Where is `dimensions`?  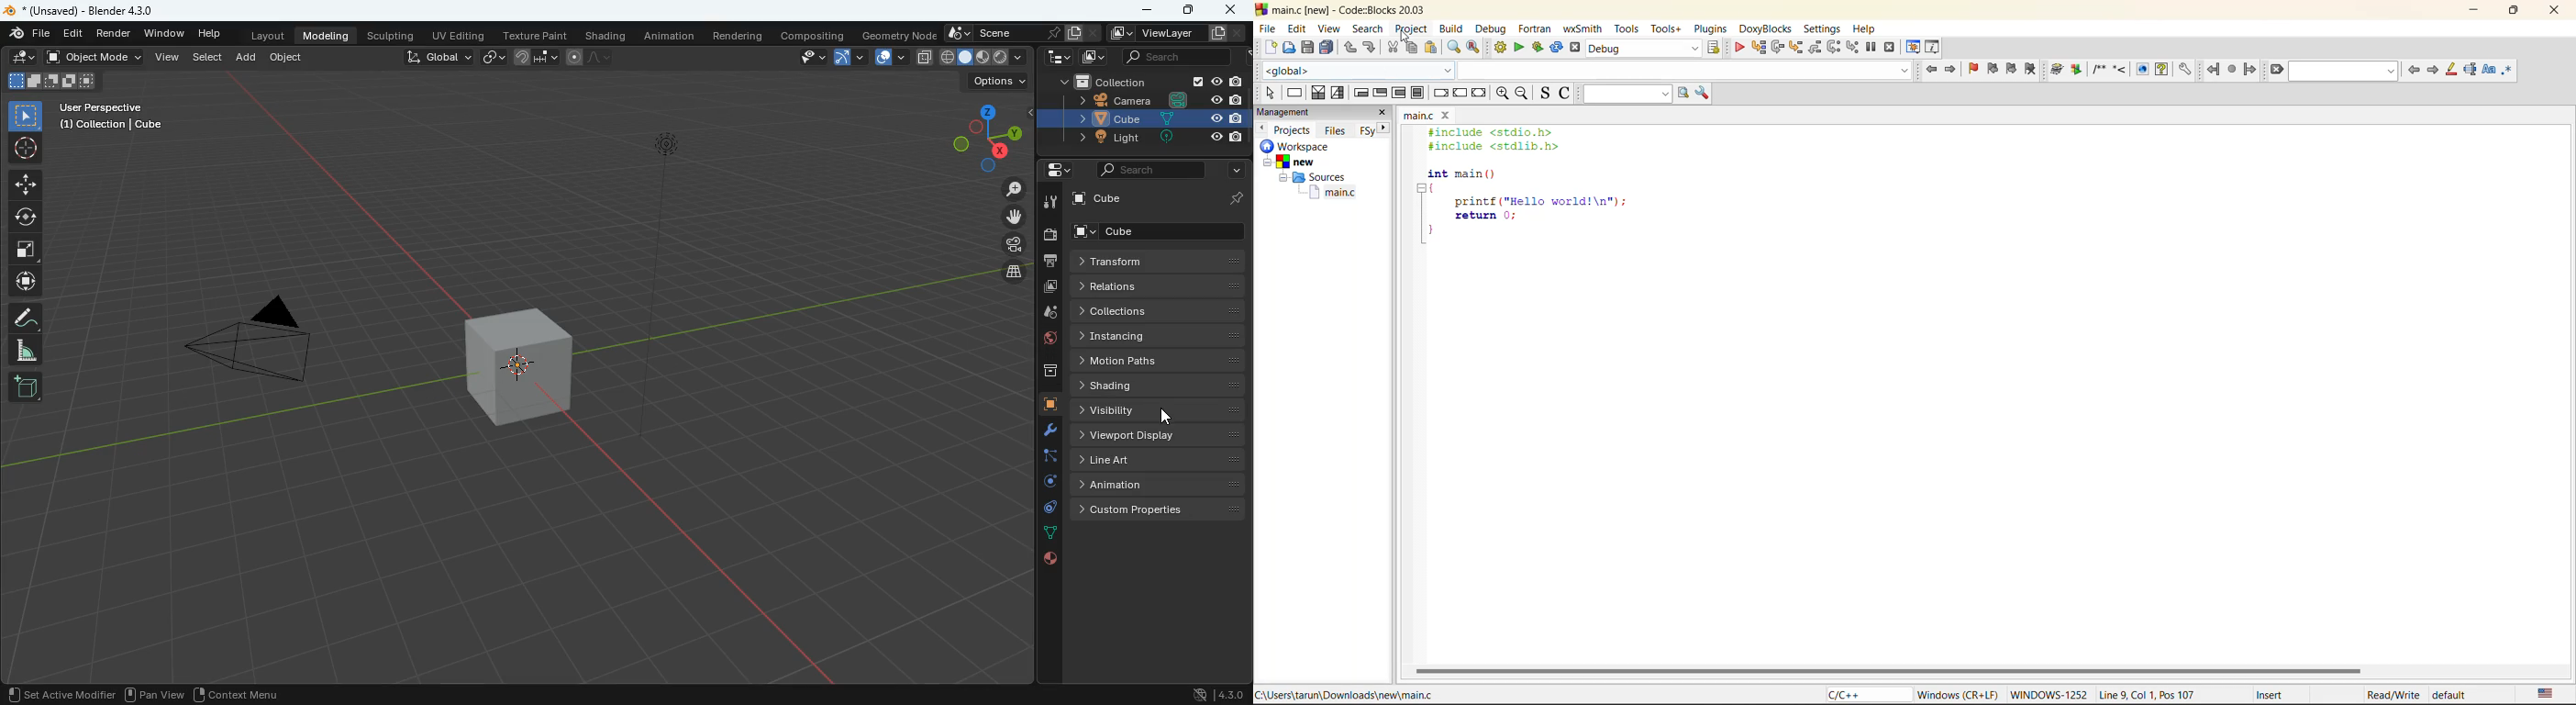 dimensions is located at coordinates (983, 136).